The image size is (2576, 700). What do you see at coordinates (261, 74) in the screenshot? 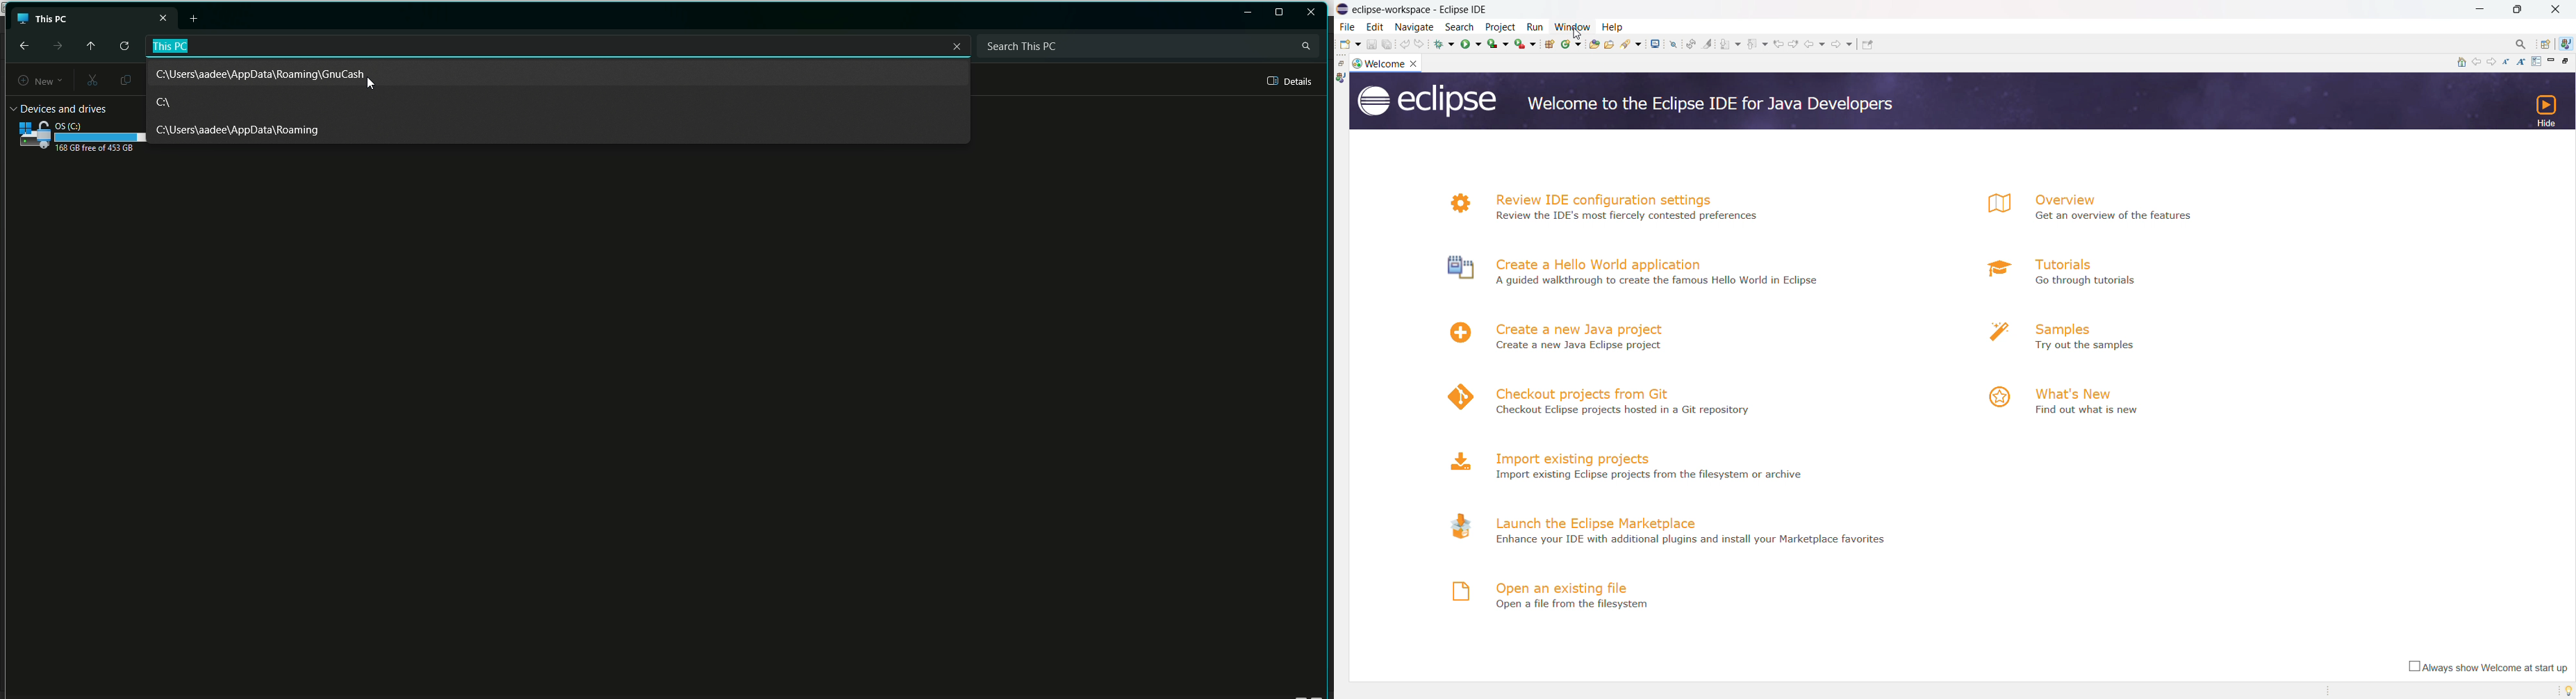
I see `File path 1` at bounding box center [261, 74].